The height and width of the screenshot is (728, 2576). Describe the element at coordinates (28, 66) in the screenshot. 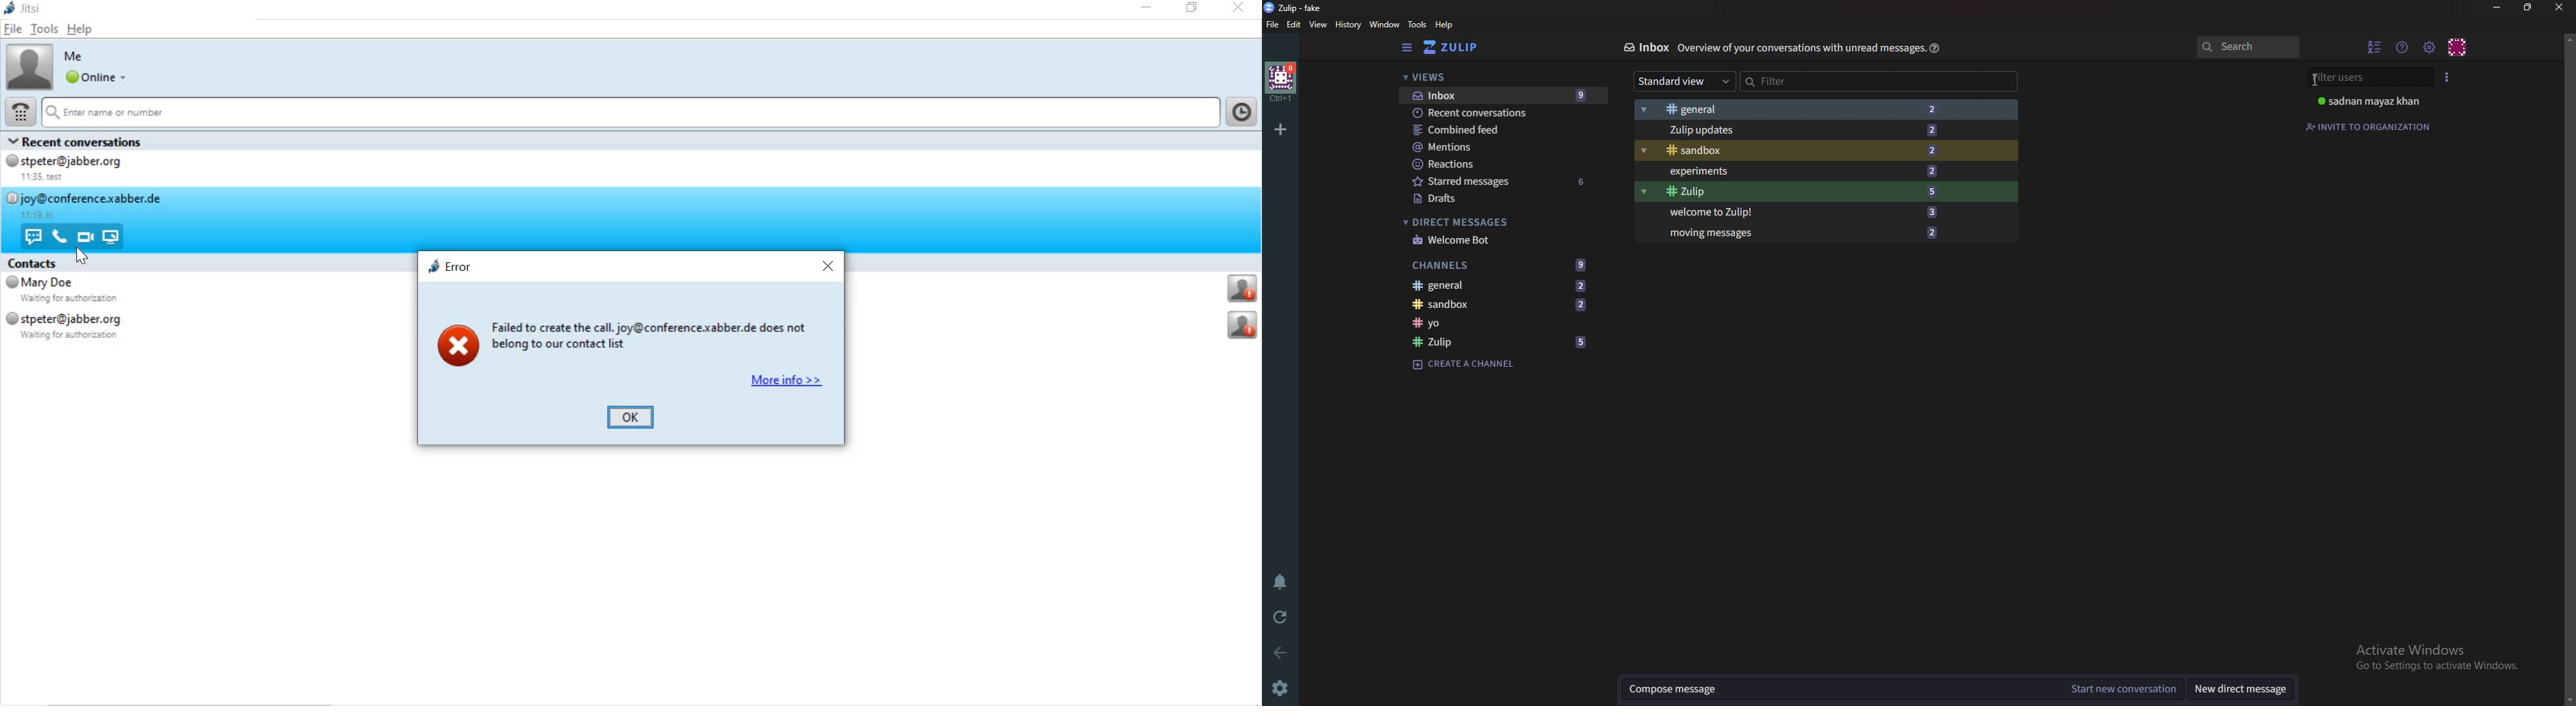

I see `account picture` at that location.